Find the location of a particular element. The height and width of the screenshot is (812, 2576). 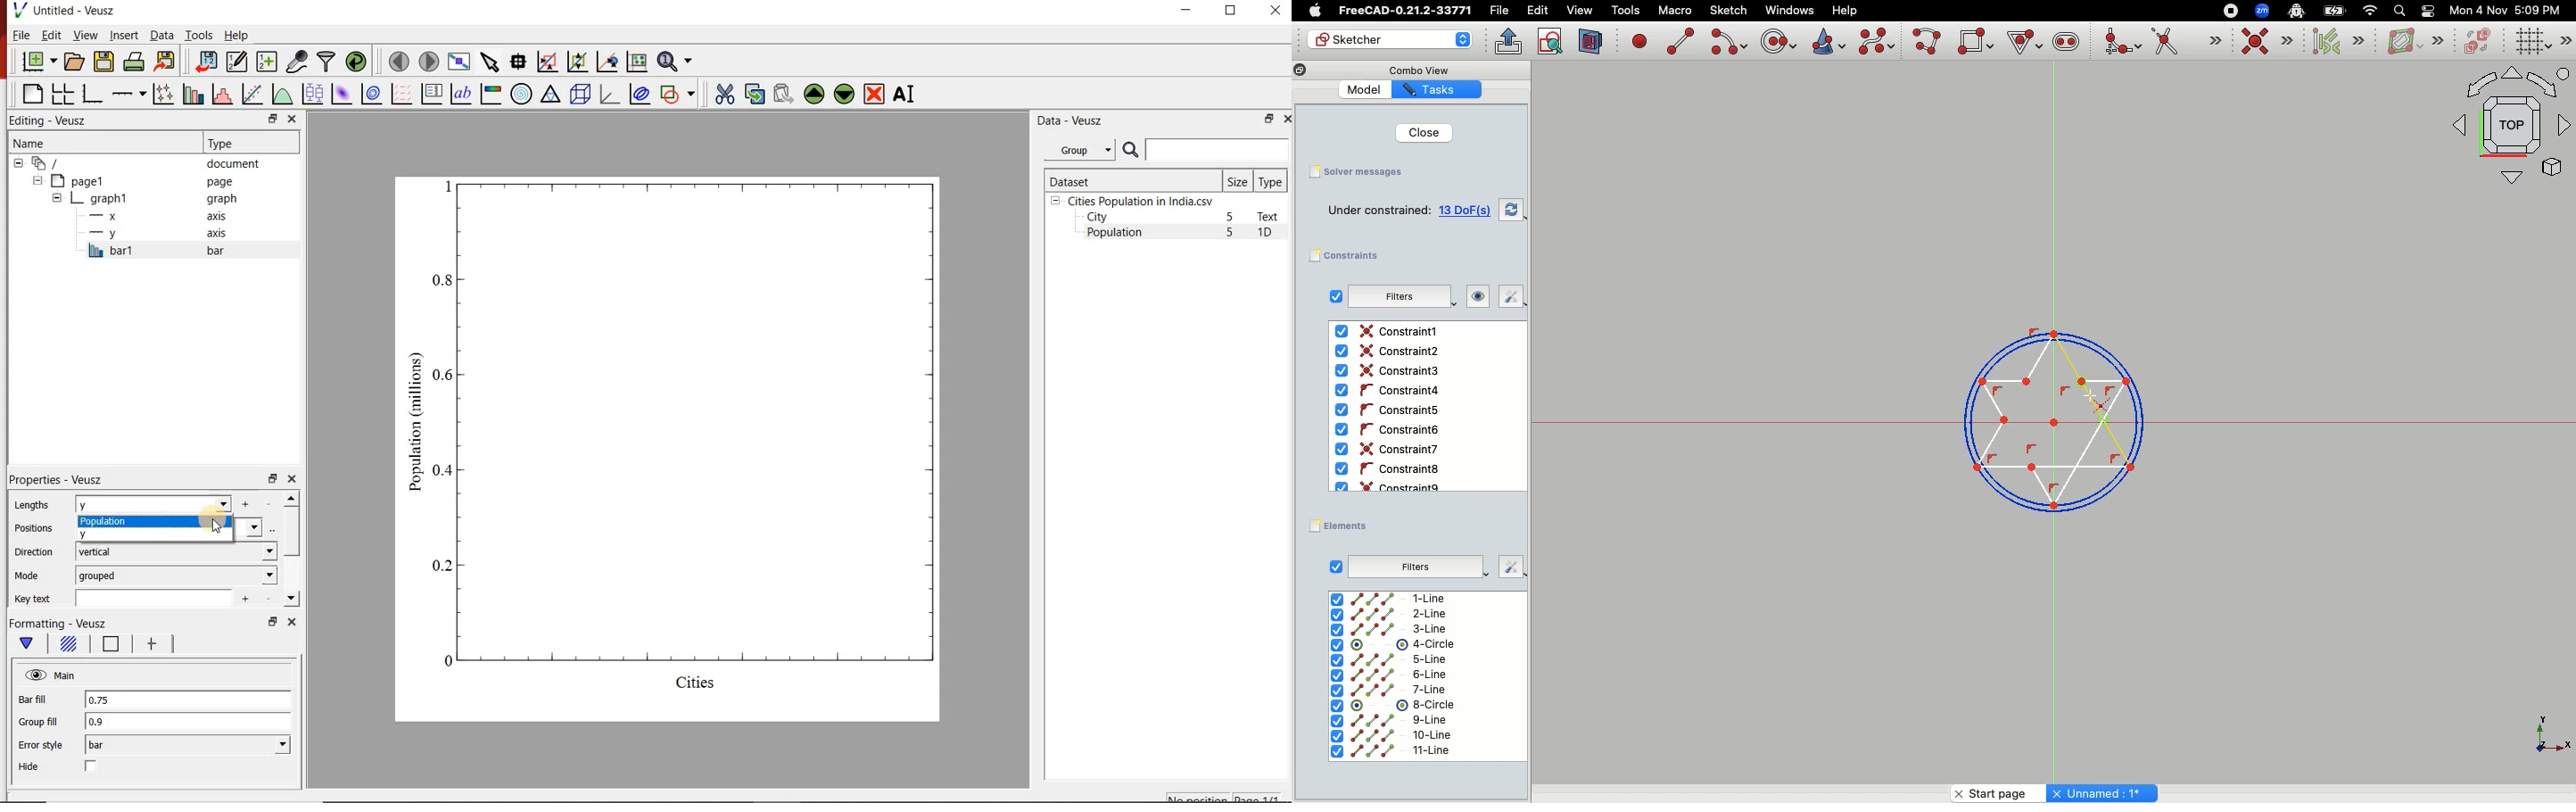

View section is located at coordinates (1591, 41).